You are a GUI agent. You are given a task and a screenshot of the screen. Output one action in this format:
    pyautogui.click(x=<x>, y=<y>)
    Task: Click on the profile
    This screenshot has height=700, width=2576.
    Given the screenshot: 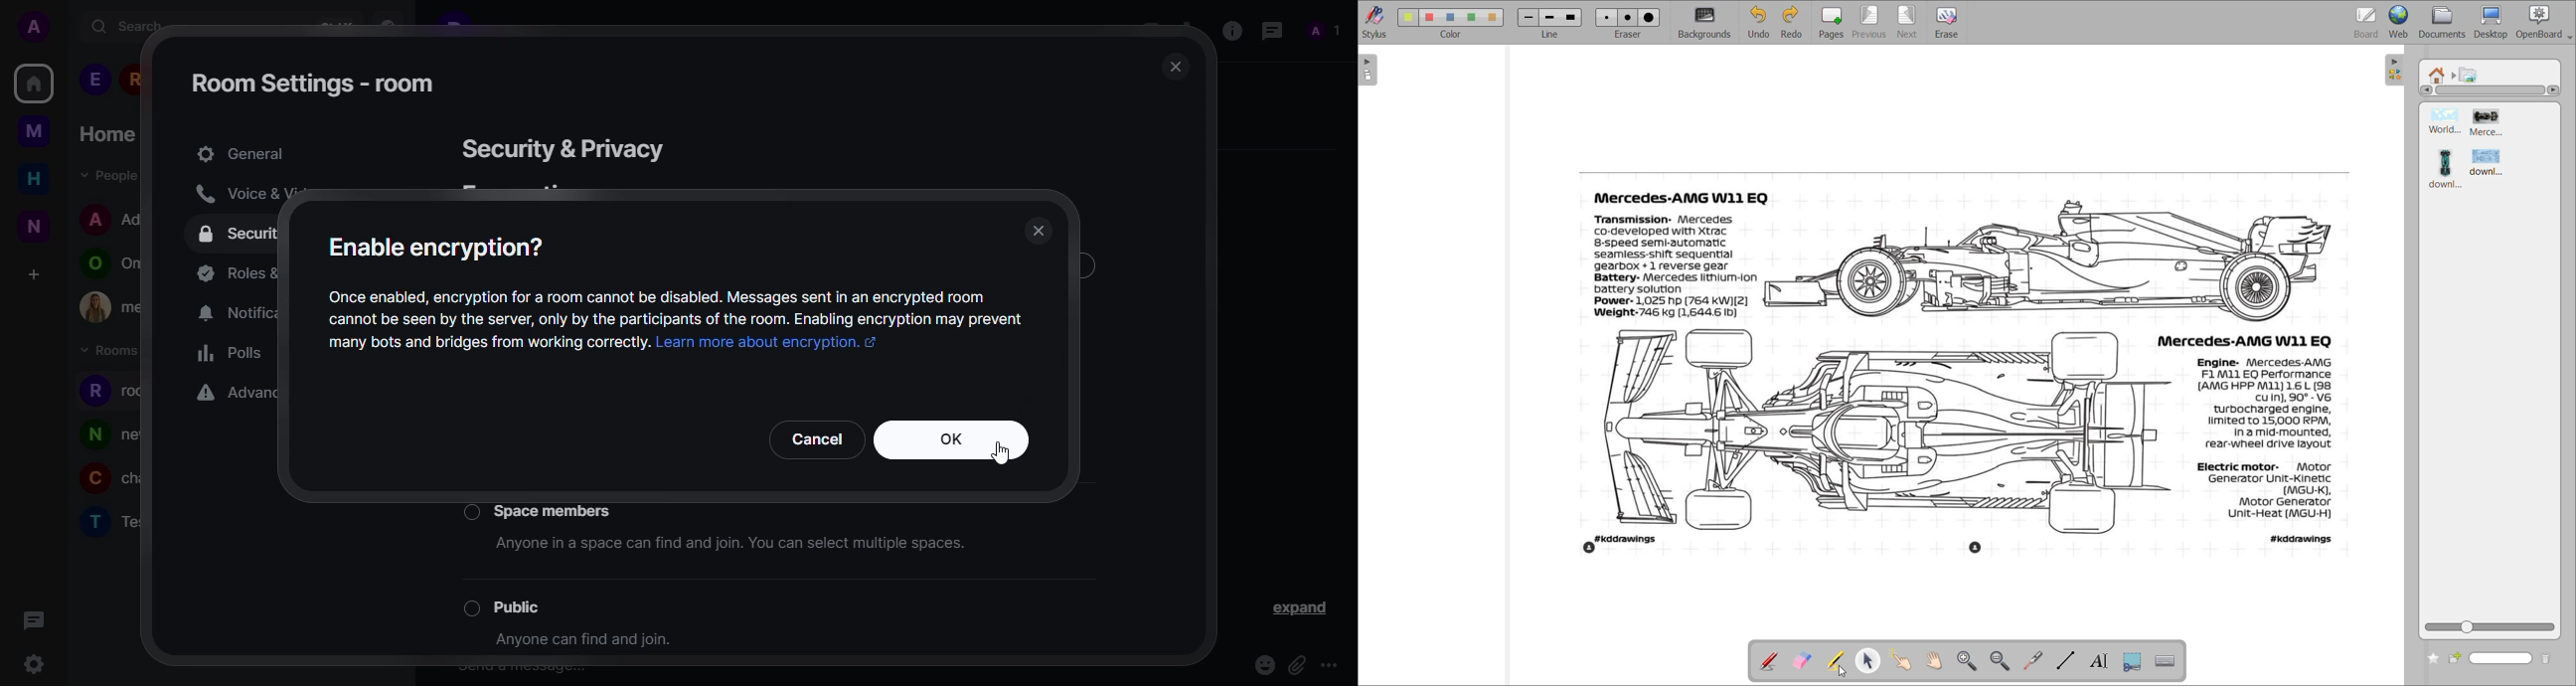 What is the action you would take?
    pyautogui.click(x=95, y=218)
    